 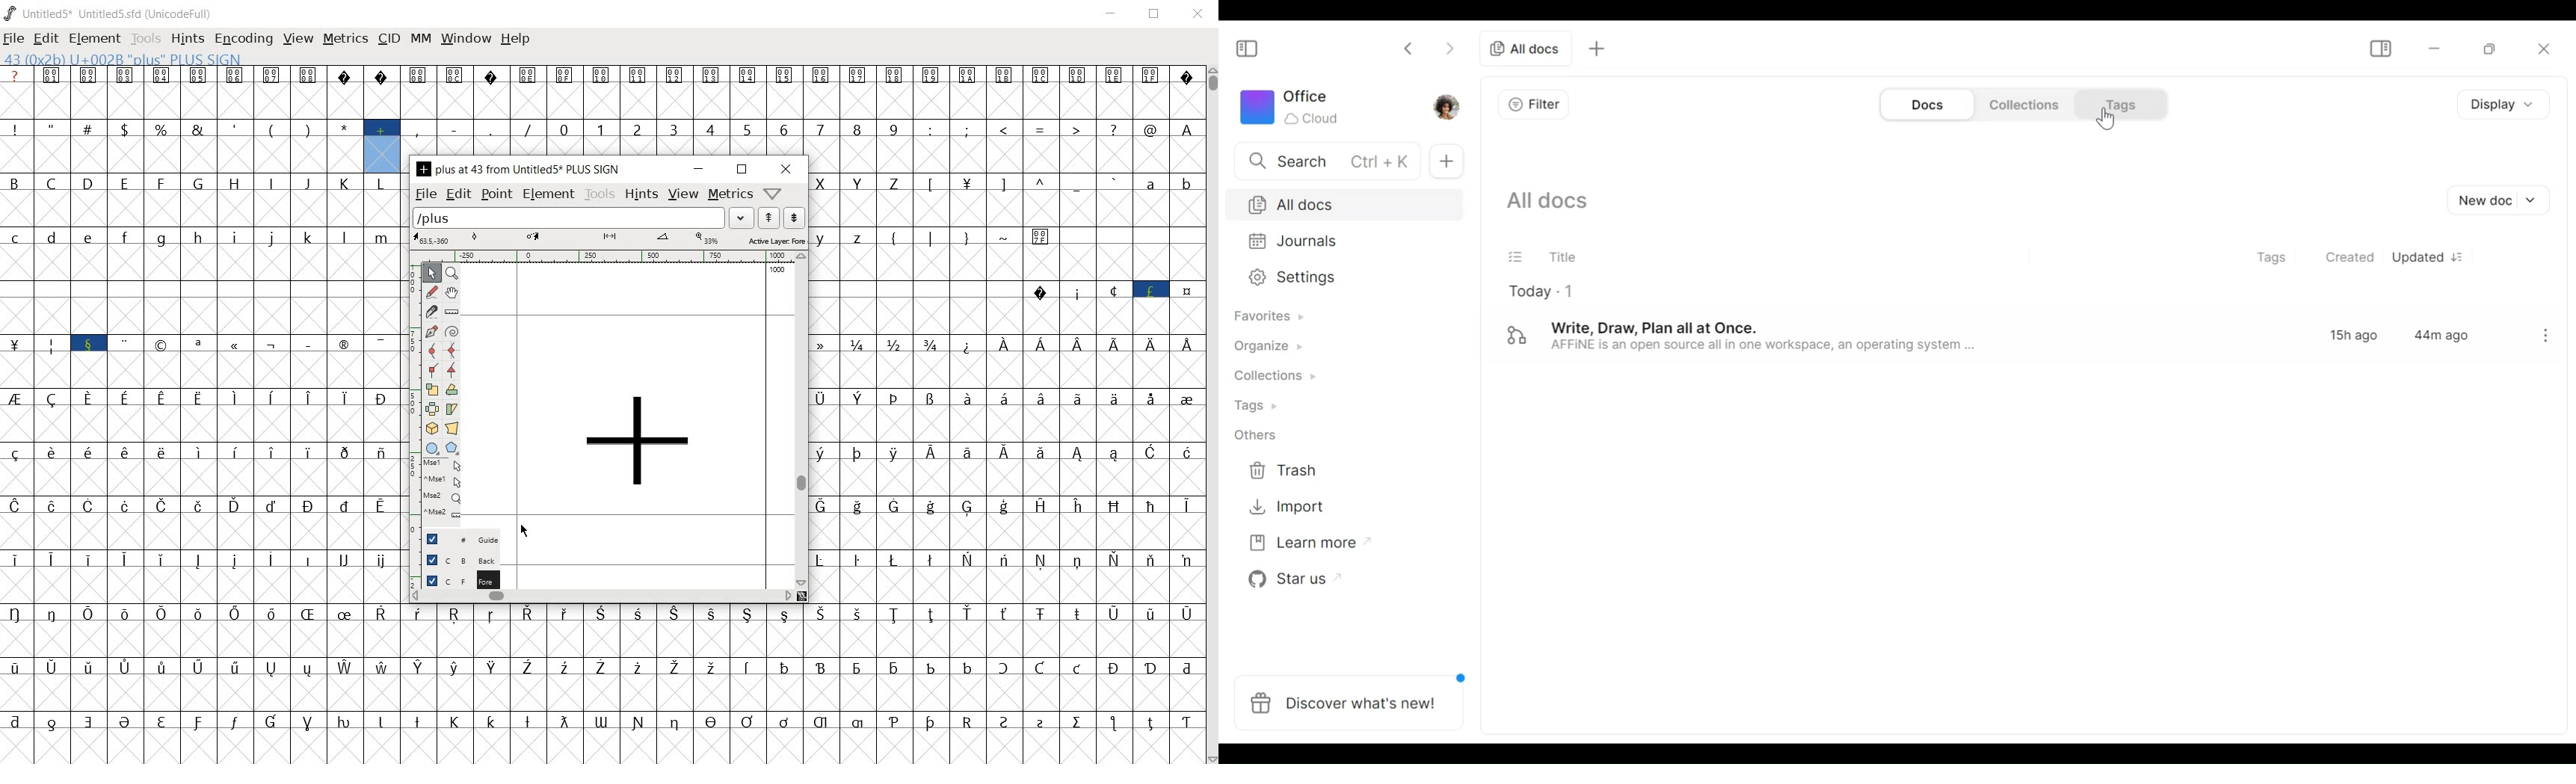 I want to click on cursor, so click(x=526, y=532).